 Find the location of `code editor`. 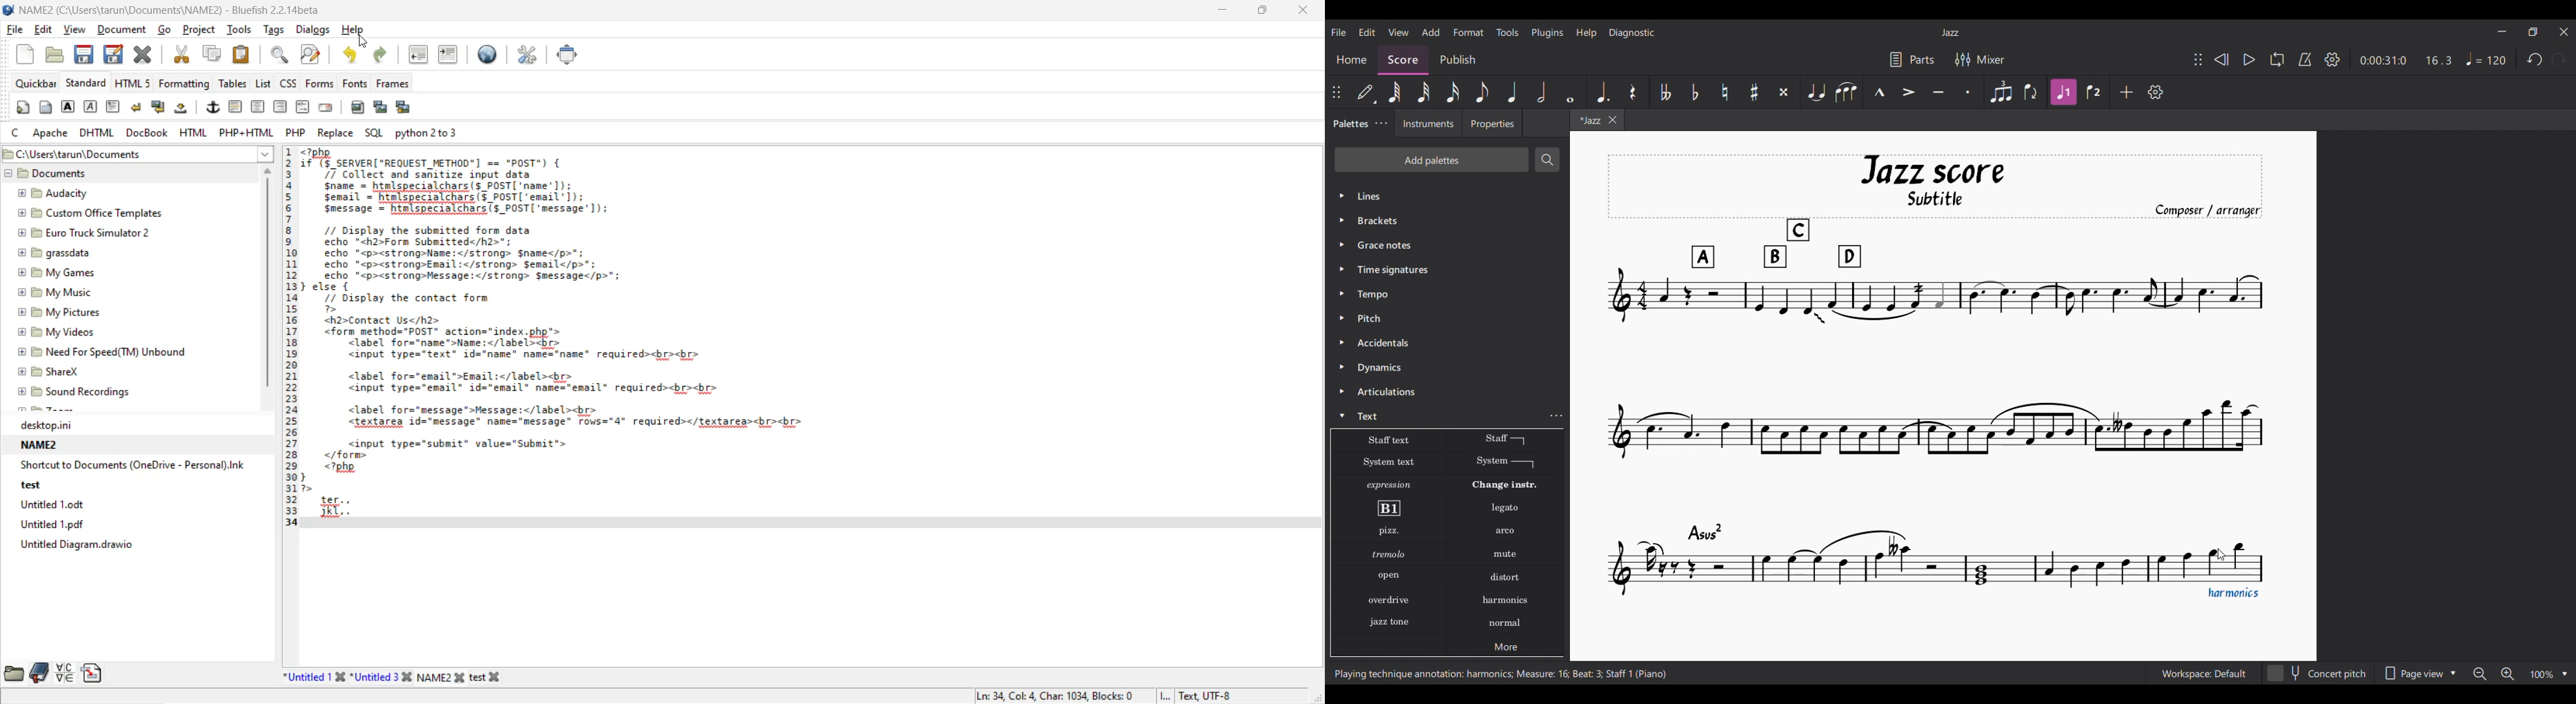

code editor is located at coordinates (558, 341).